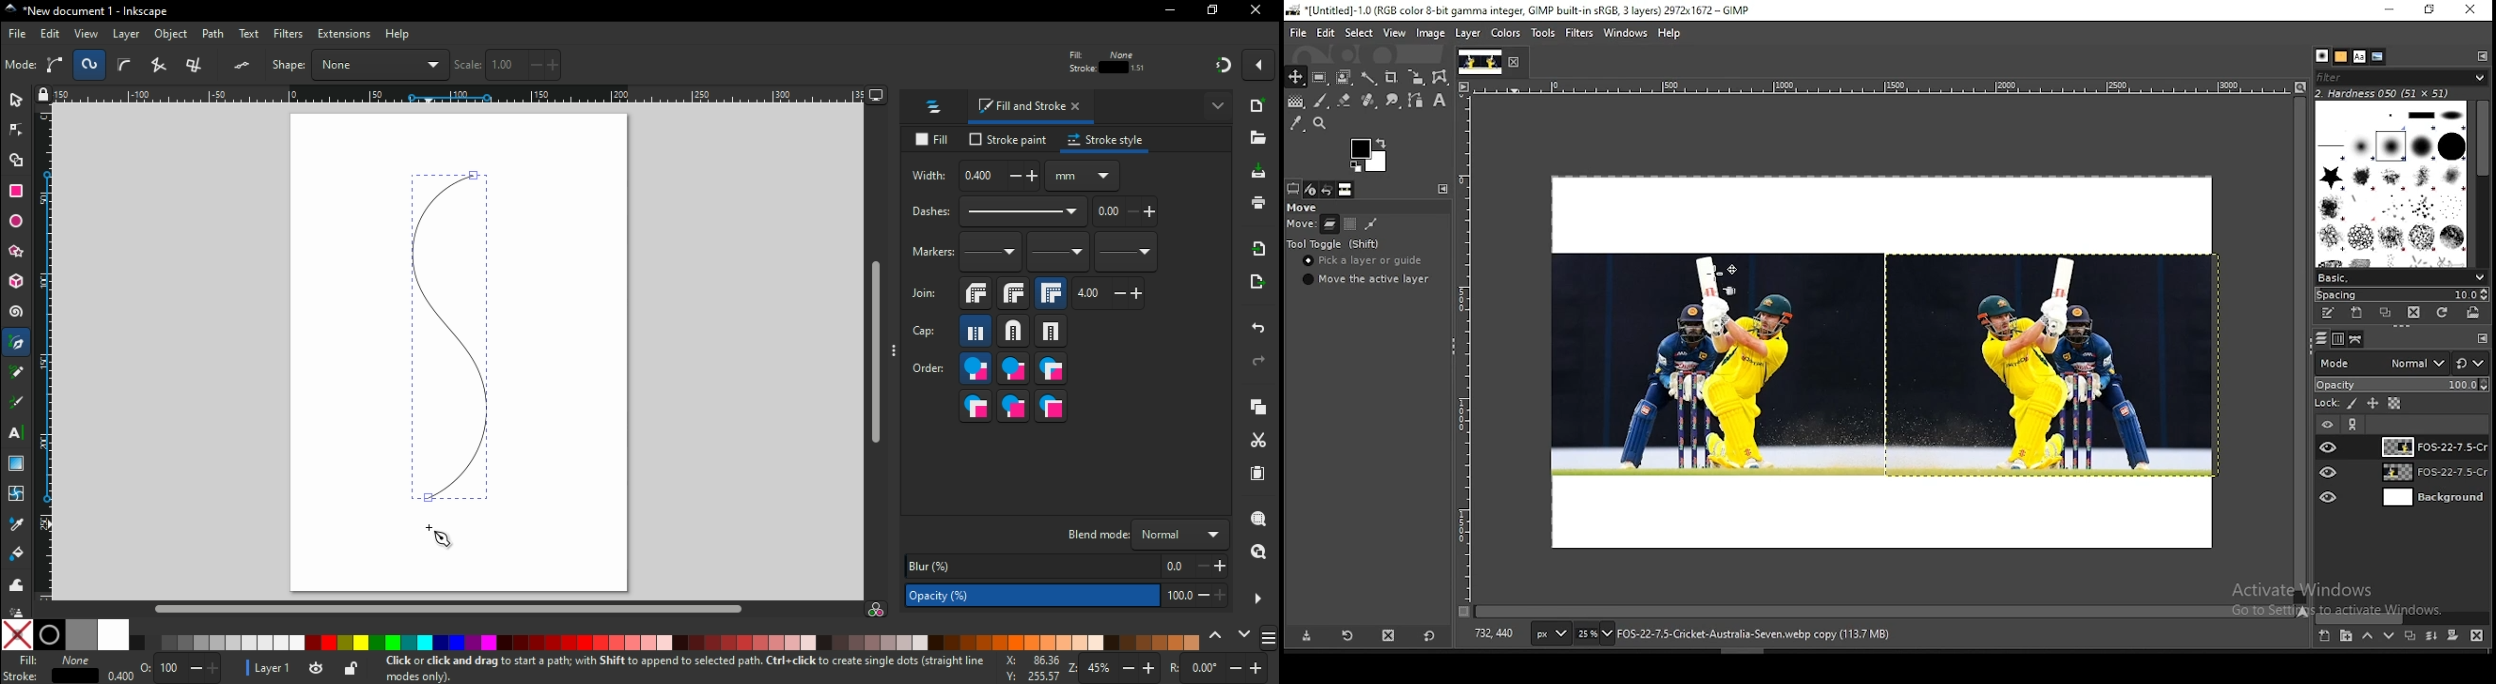 The image size is (2520, 700). I want to click on channels, so click(2336, 340).